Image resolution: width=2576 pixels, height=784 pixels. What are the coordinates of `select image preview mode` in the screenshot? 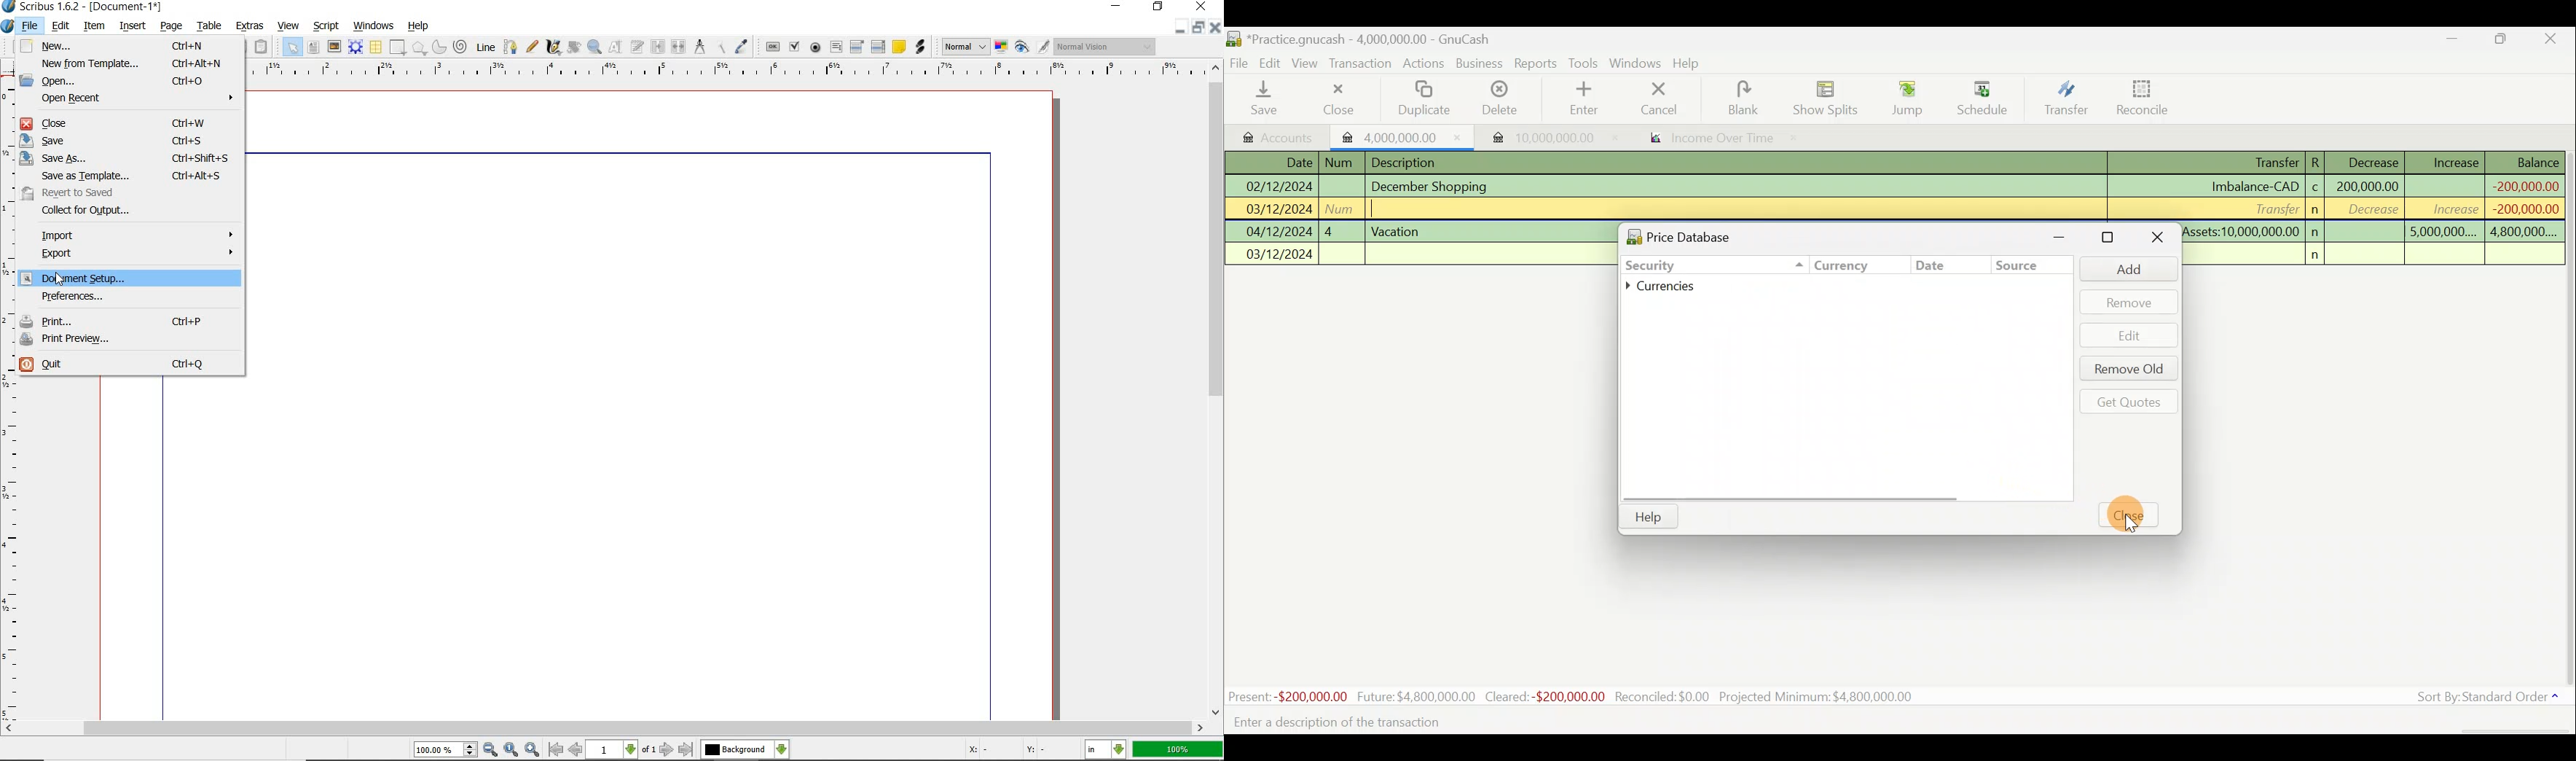 It's located at (965, 47).